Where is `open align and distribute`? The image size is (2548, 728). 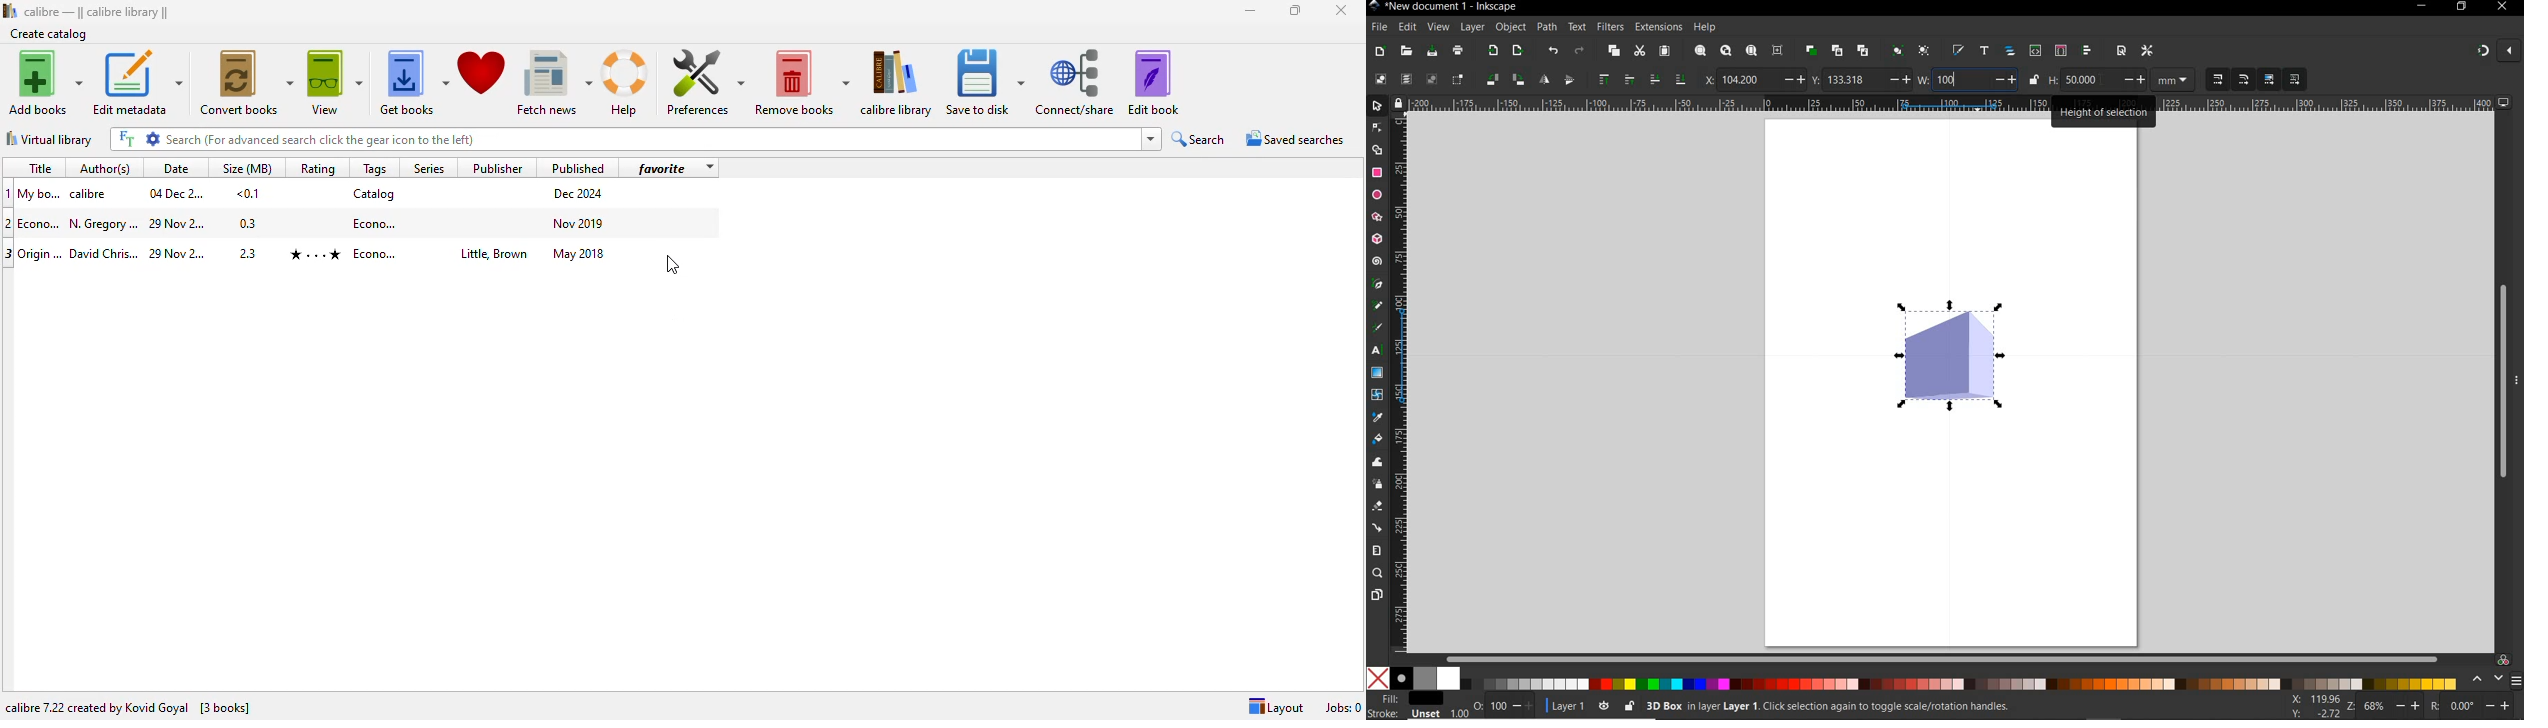
open align and distribute is located at coordinates (2087, 50).